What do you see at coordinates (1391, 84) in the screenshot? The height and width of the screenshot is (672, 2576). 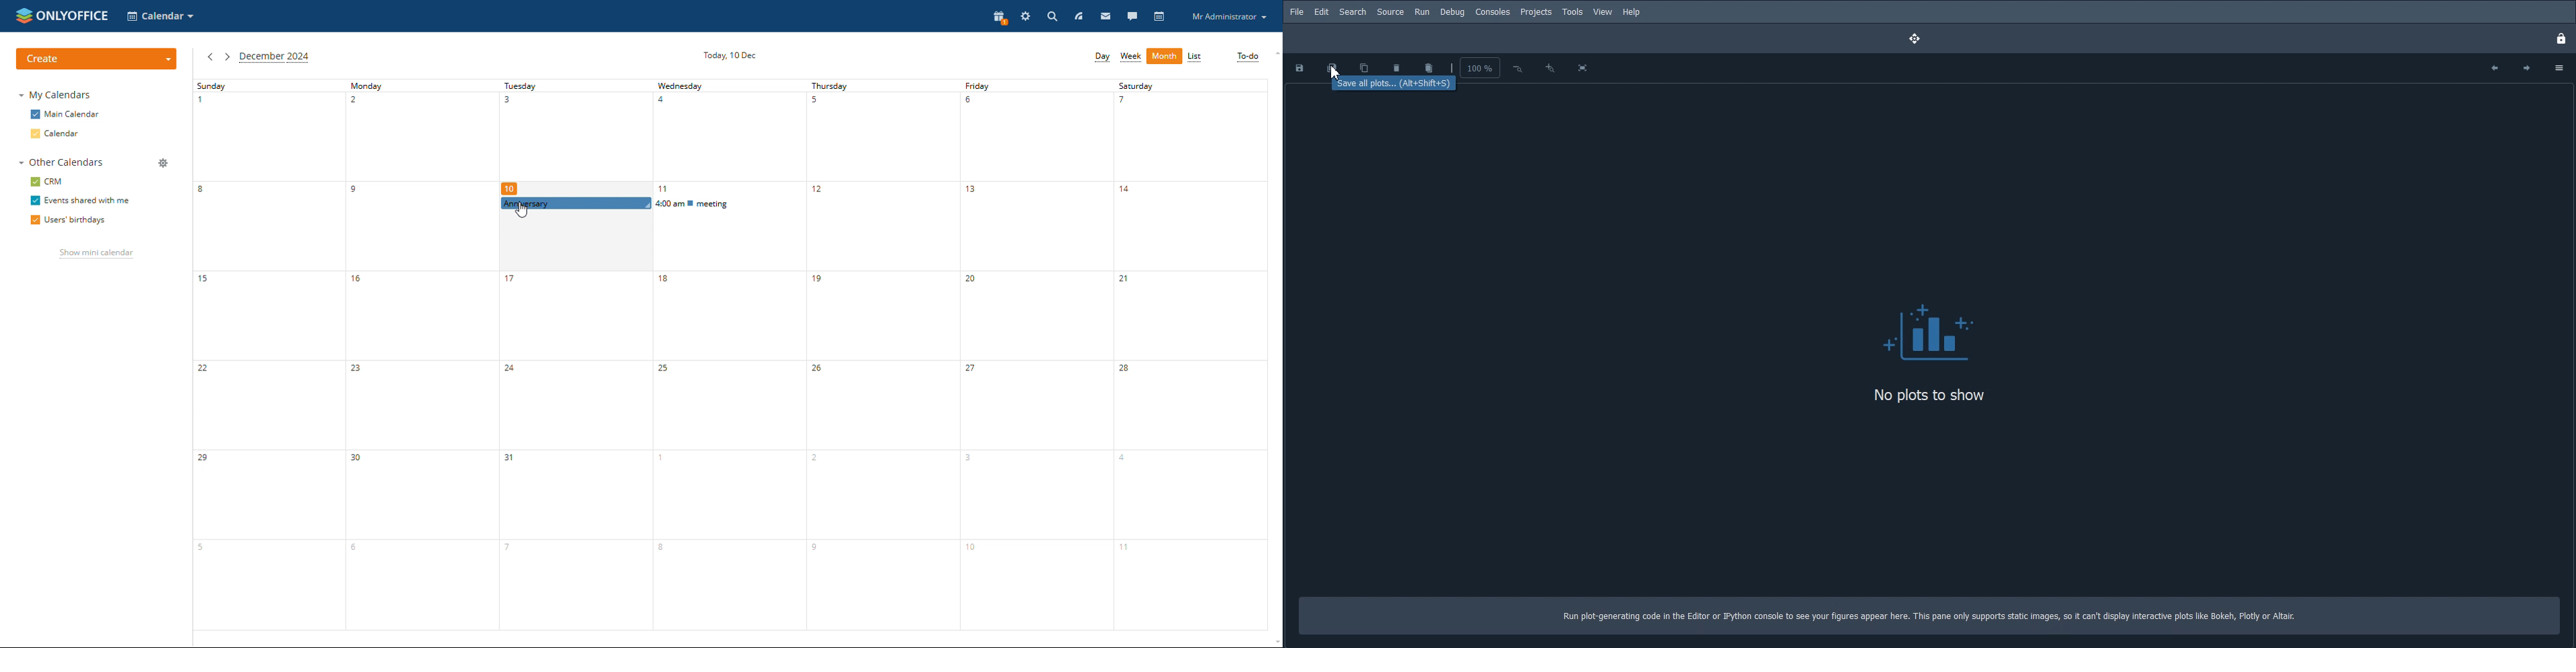 I see `Save all plots. (Alt+Shift+S)` at bounding box center [1391, 84].